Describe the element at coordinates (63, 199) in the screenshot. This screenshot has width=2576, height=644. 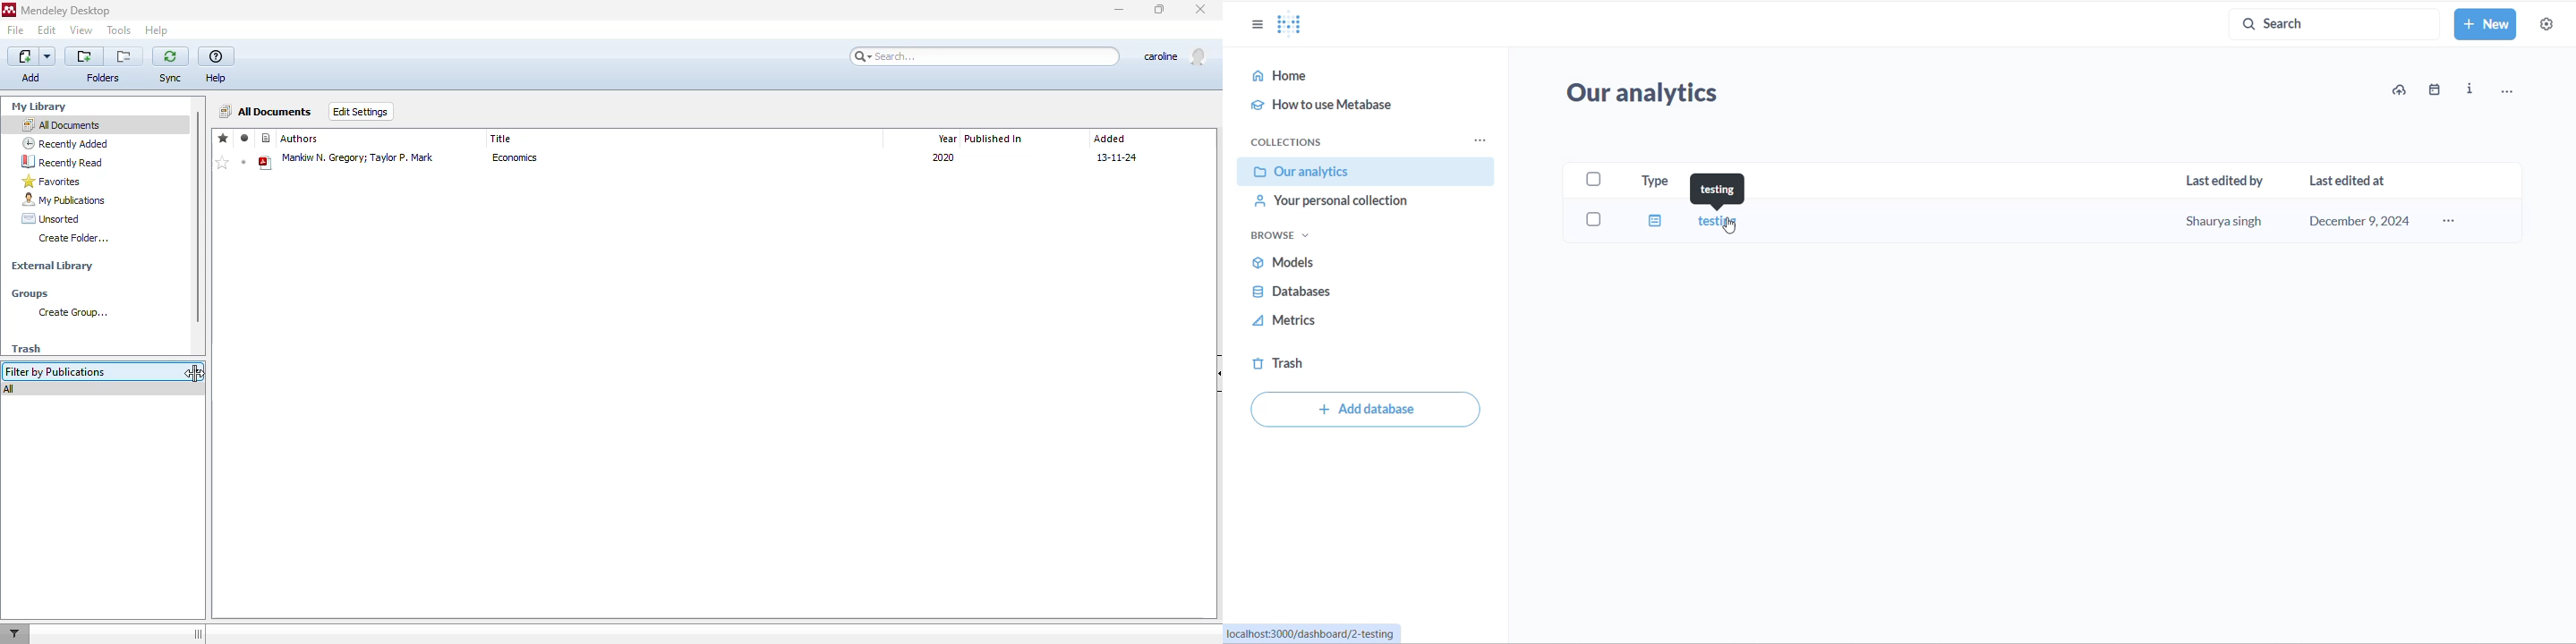
I see `my publications` at that location.